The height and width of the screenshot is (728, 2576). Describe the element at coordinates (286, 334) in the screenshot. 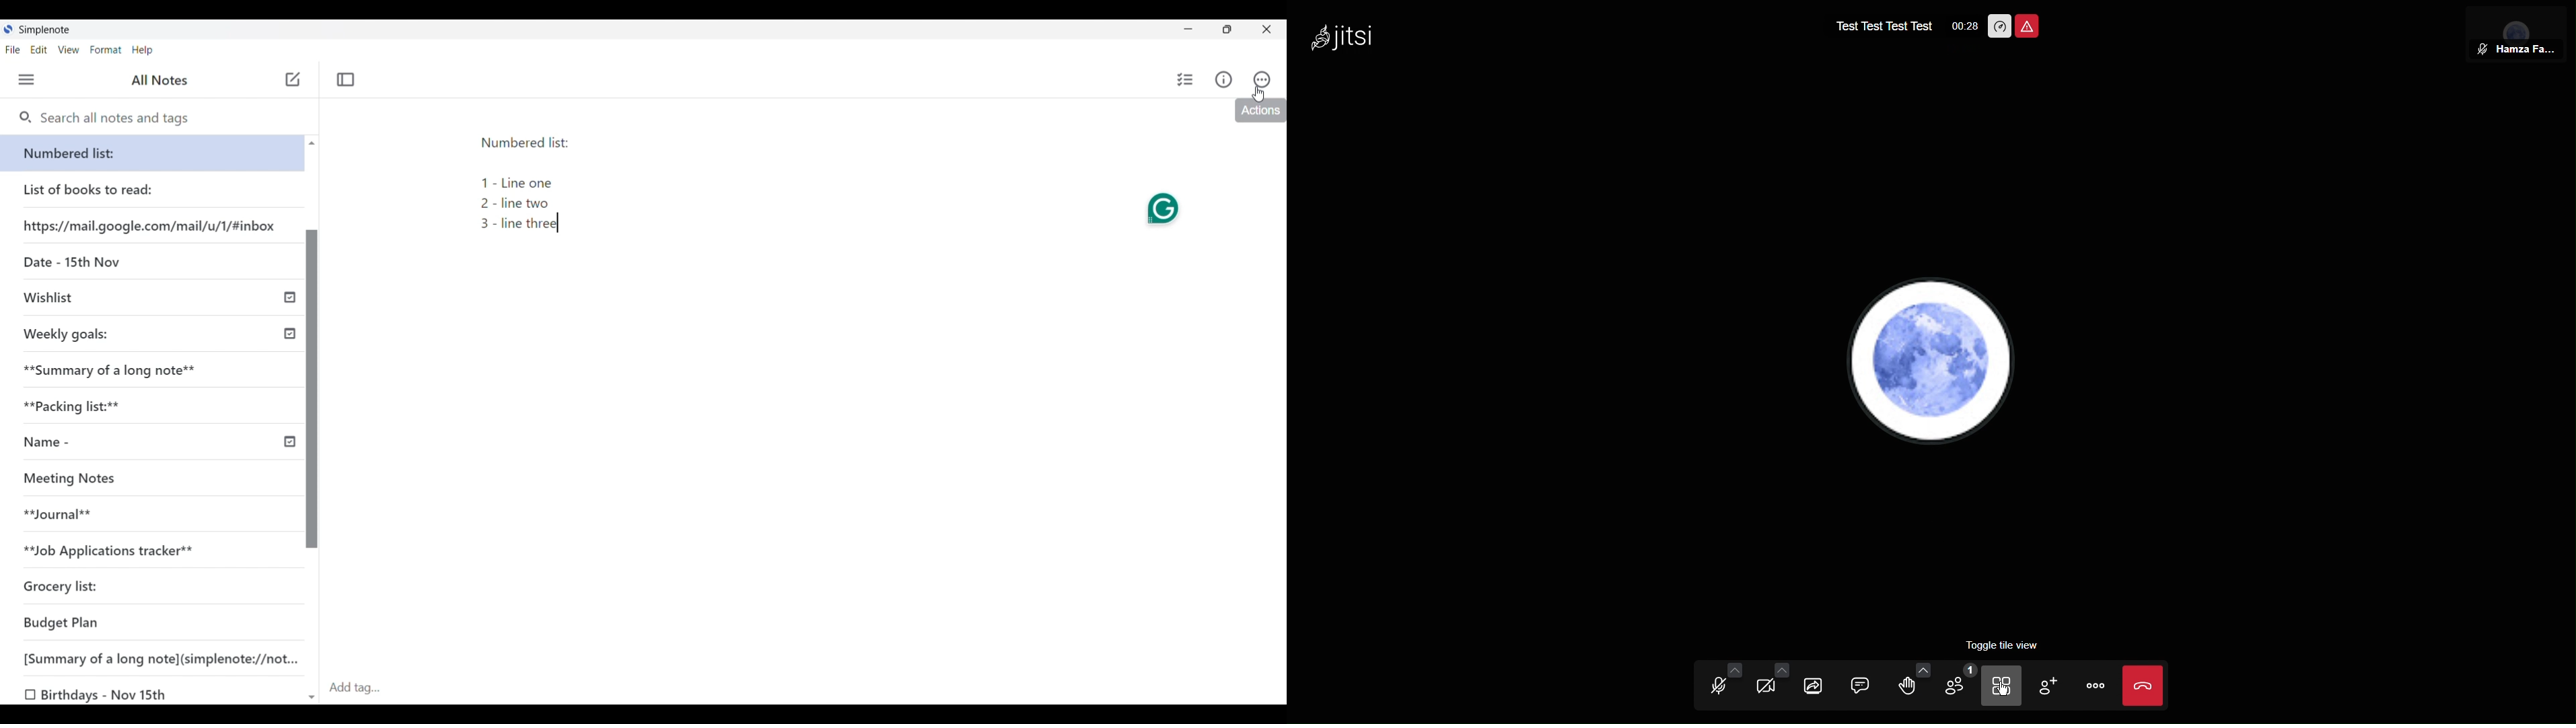

I see `timeline` at that location.